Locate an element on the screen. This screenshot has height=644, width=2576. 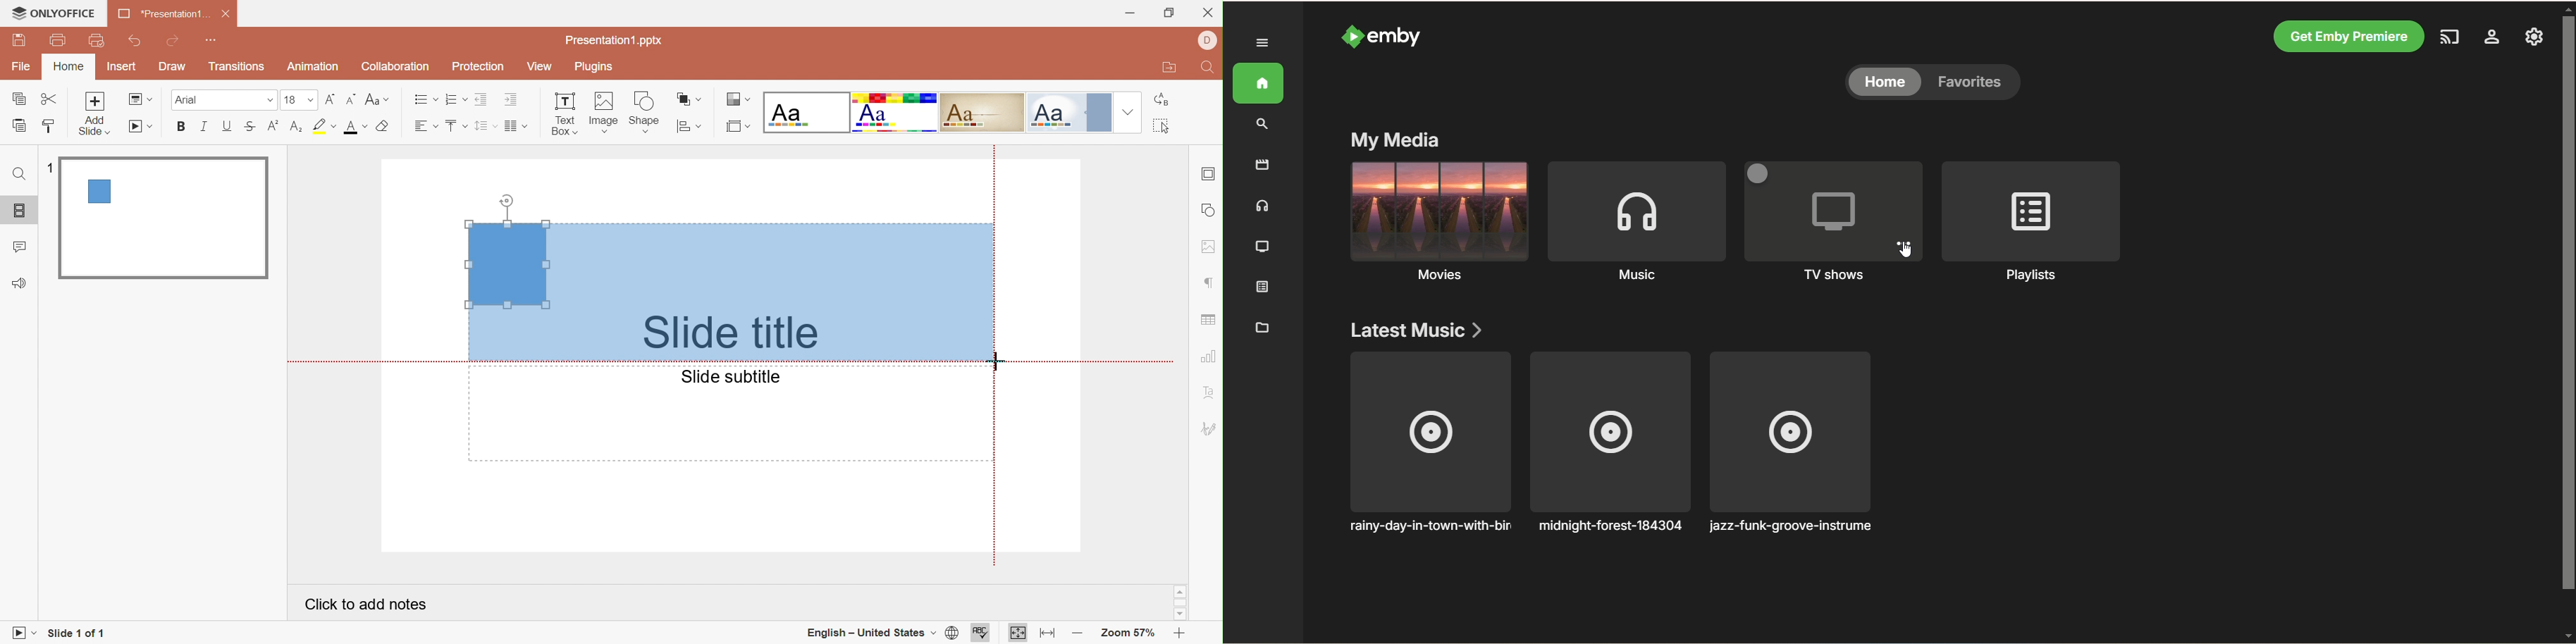
Font is located at coordinates (223, 100).